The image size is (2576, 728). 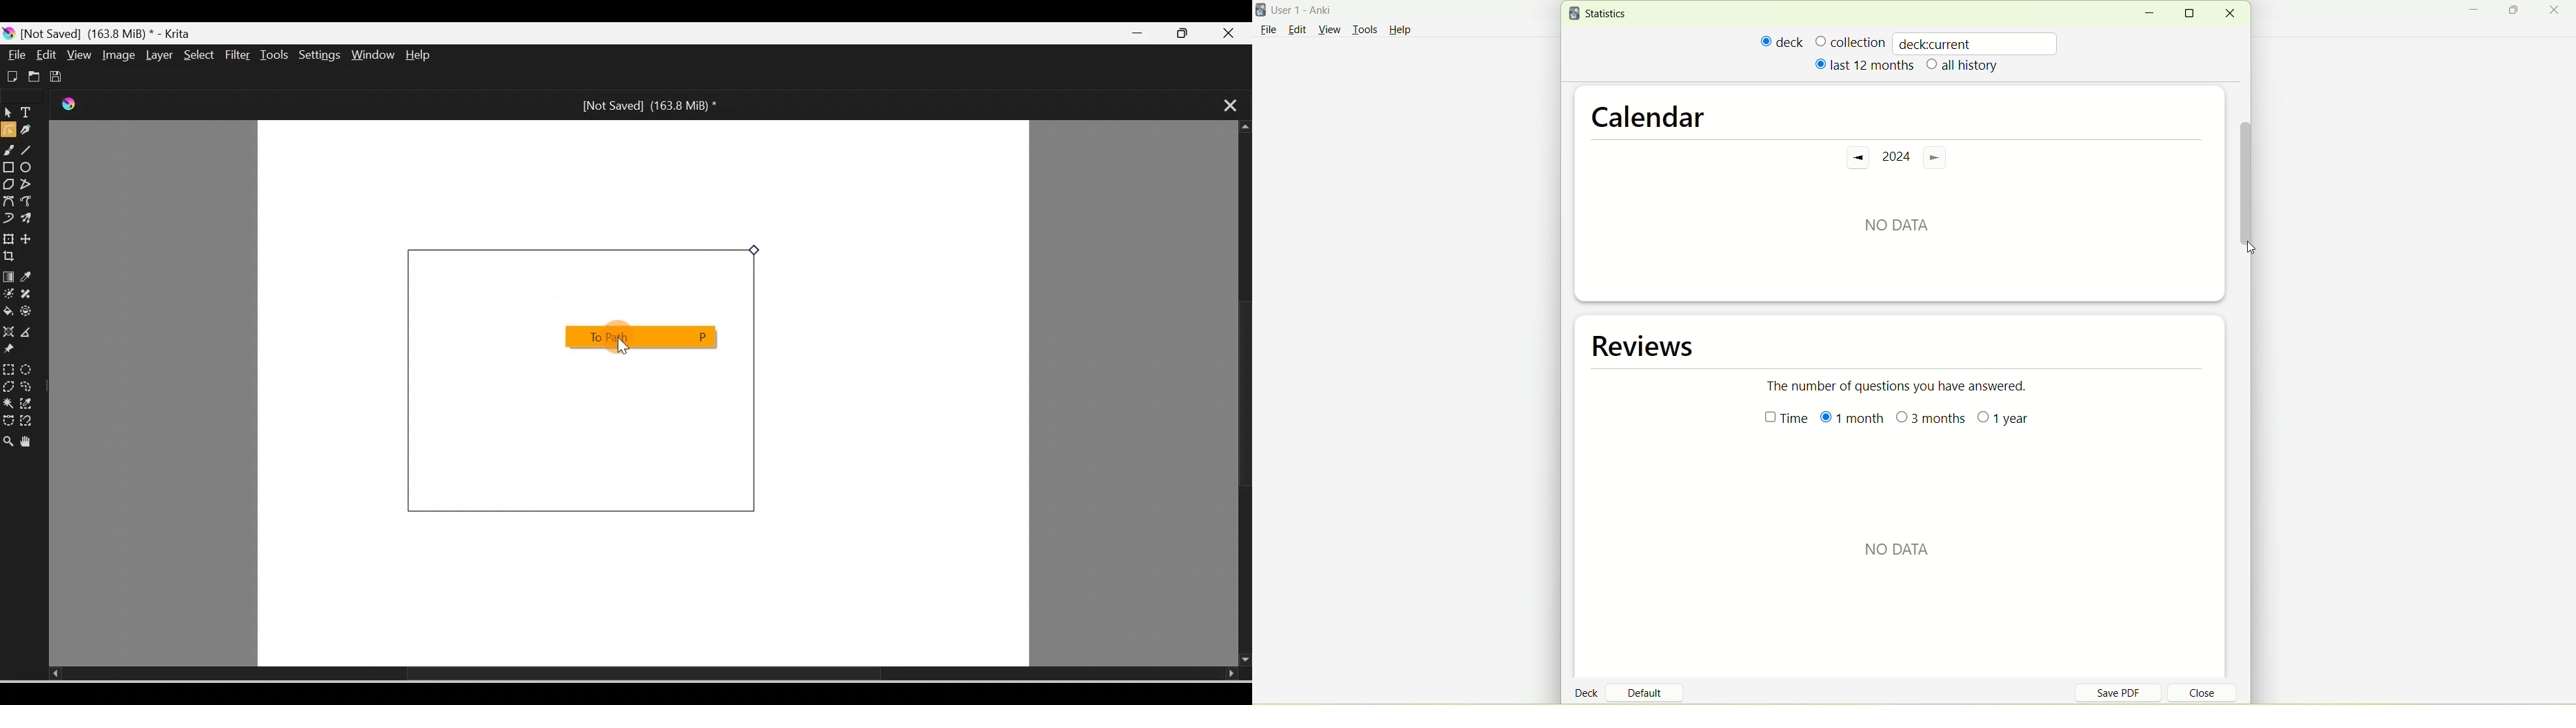 What do you see at coordinates (30, 202) in the screenshot?
I see `Freehand path tool` at bounding box center [30, 202].